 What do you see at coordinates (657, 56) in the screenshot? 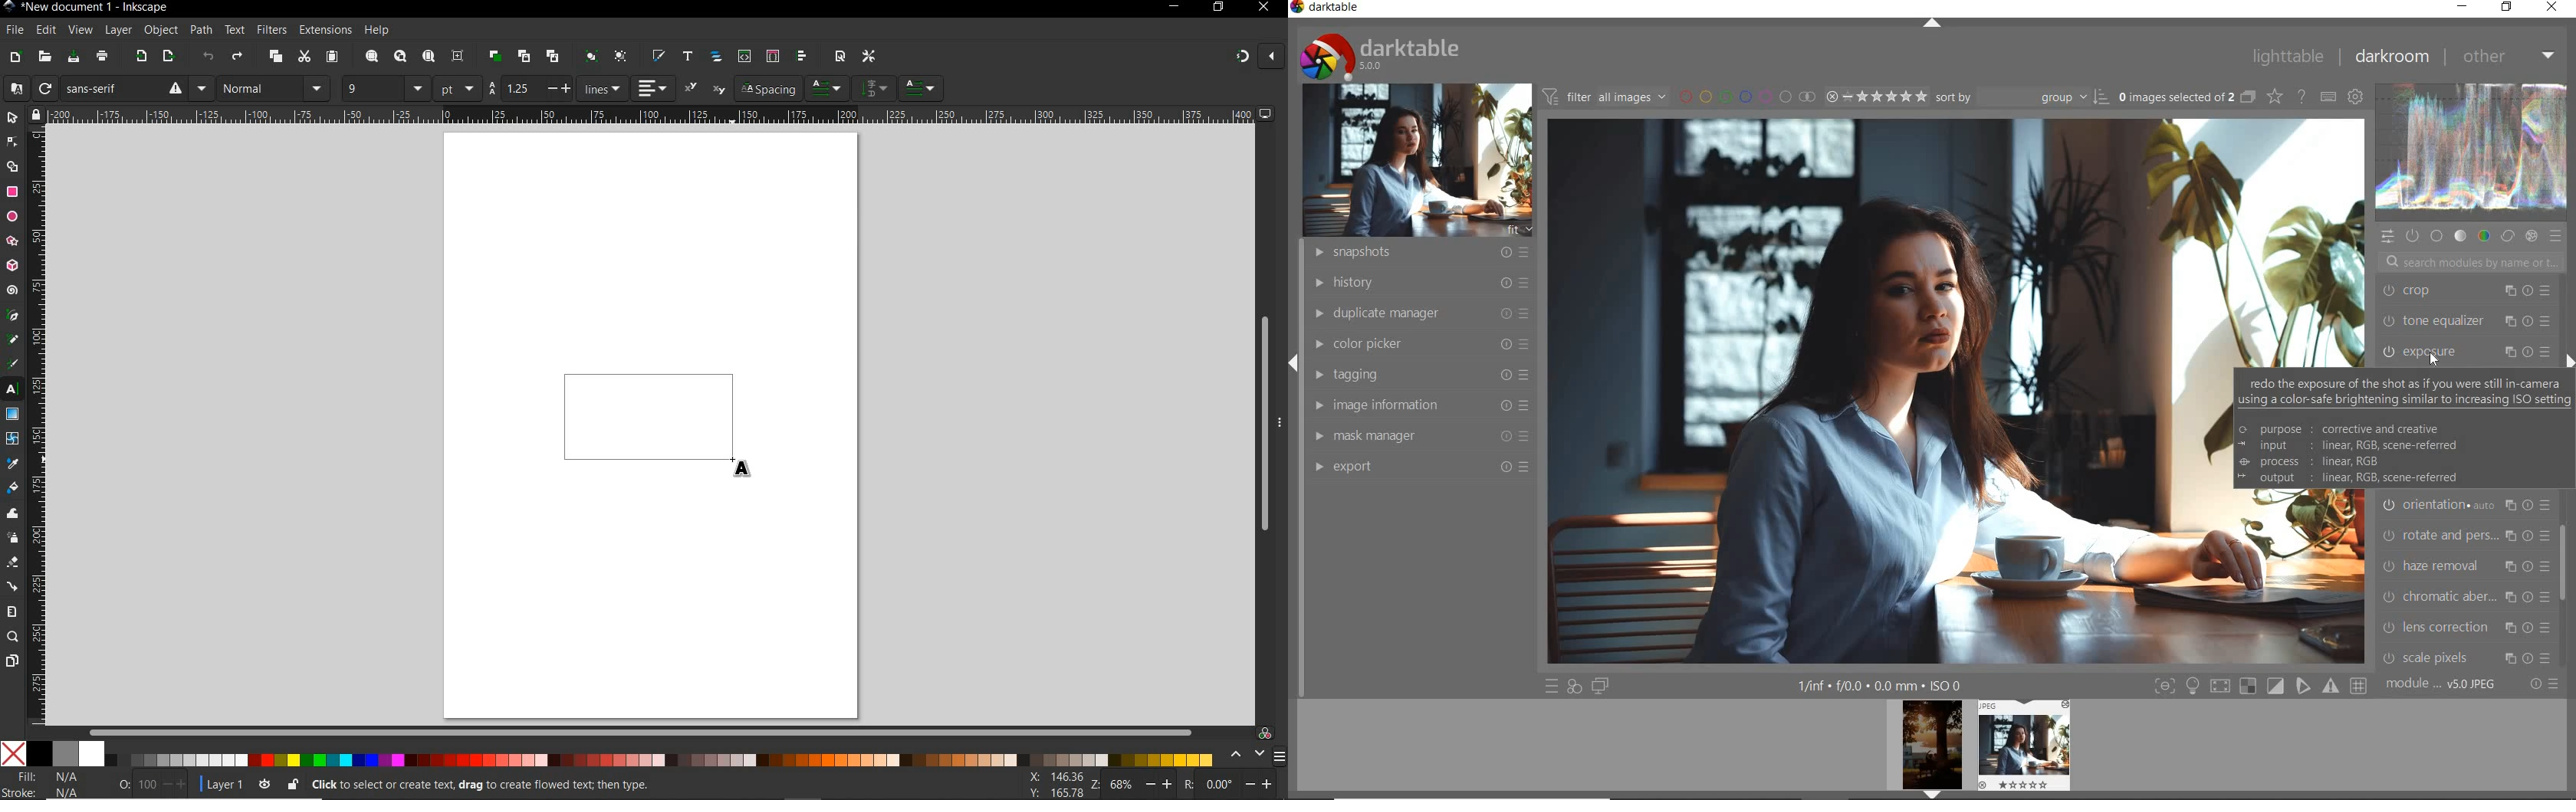
I see `open fill and stroke` at bounding box center [657, 56].